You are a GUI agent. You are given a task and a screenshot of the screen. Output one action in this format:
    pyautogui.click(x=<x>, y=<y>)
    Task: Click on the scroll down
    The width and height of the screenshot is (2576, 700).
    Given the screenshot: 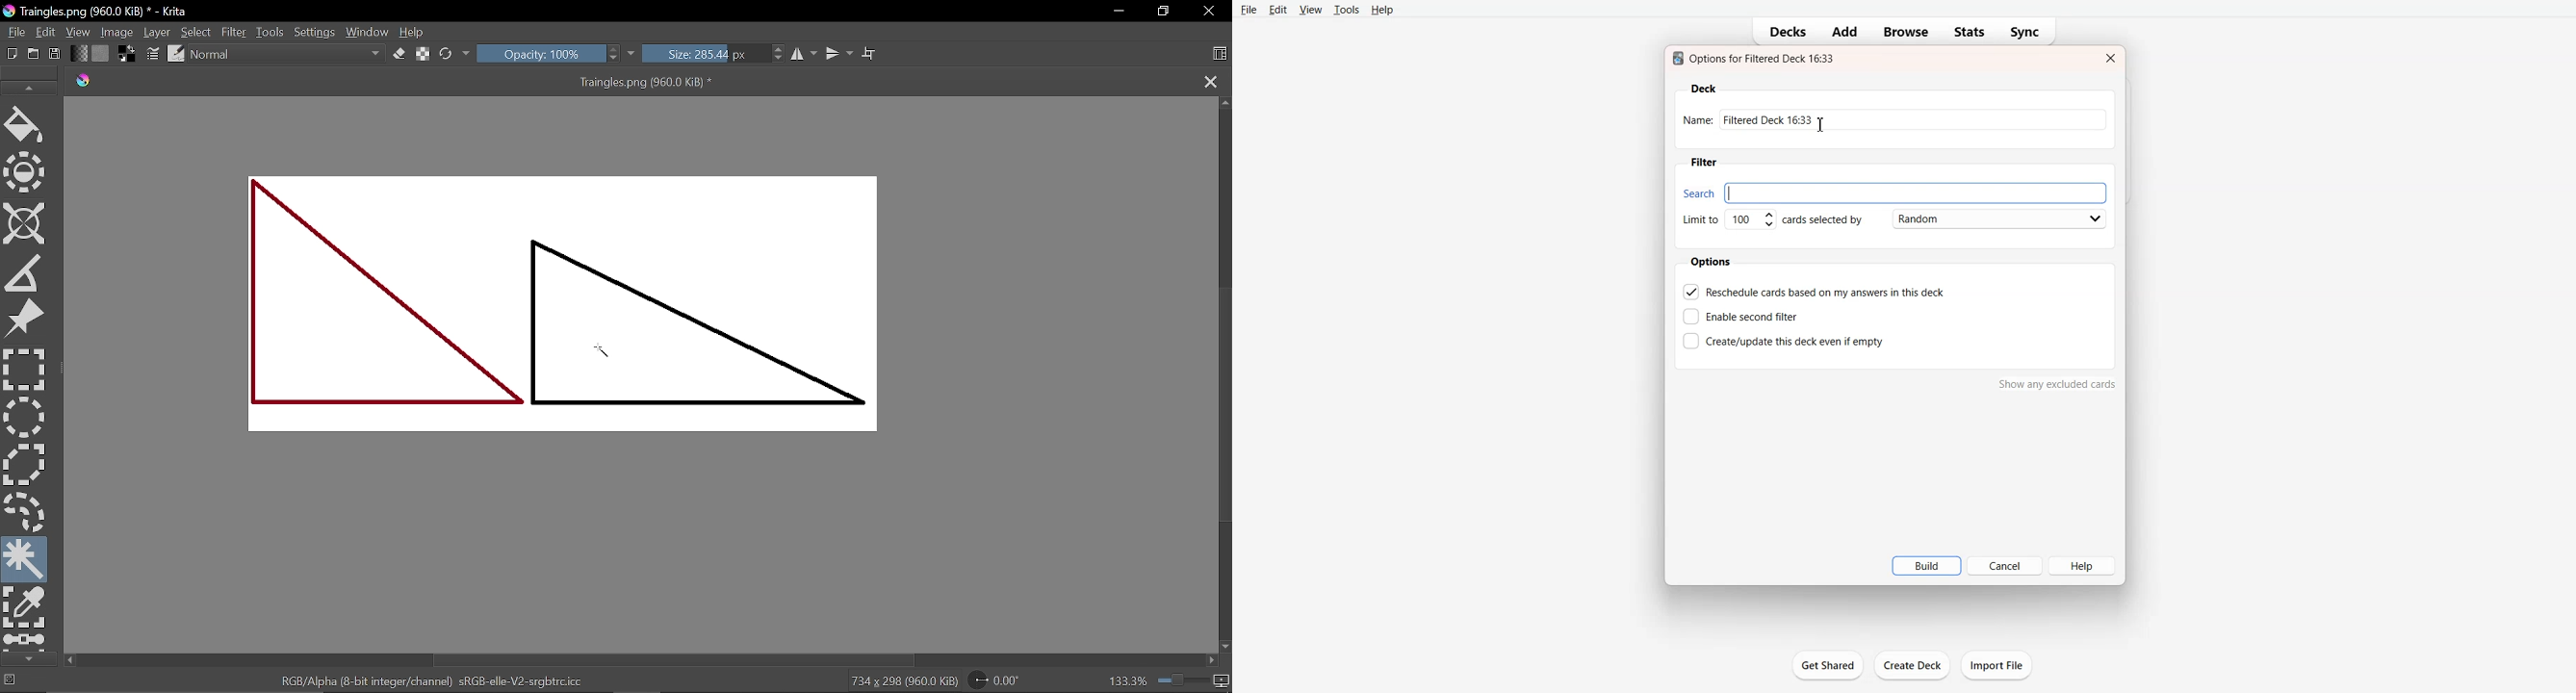 What is the action you would take?
    pyautogui.click(x=30, y=658)
    